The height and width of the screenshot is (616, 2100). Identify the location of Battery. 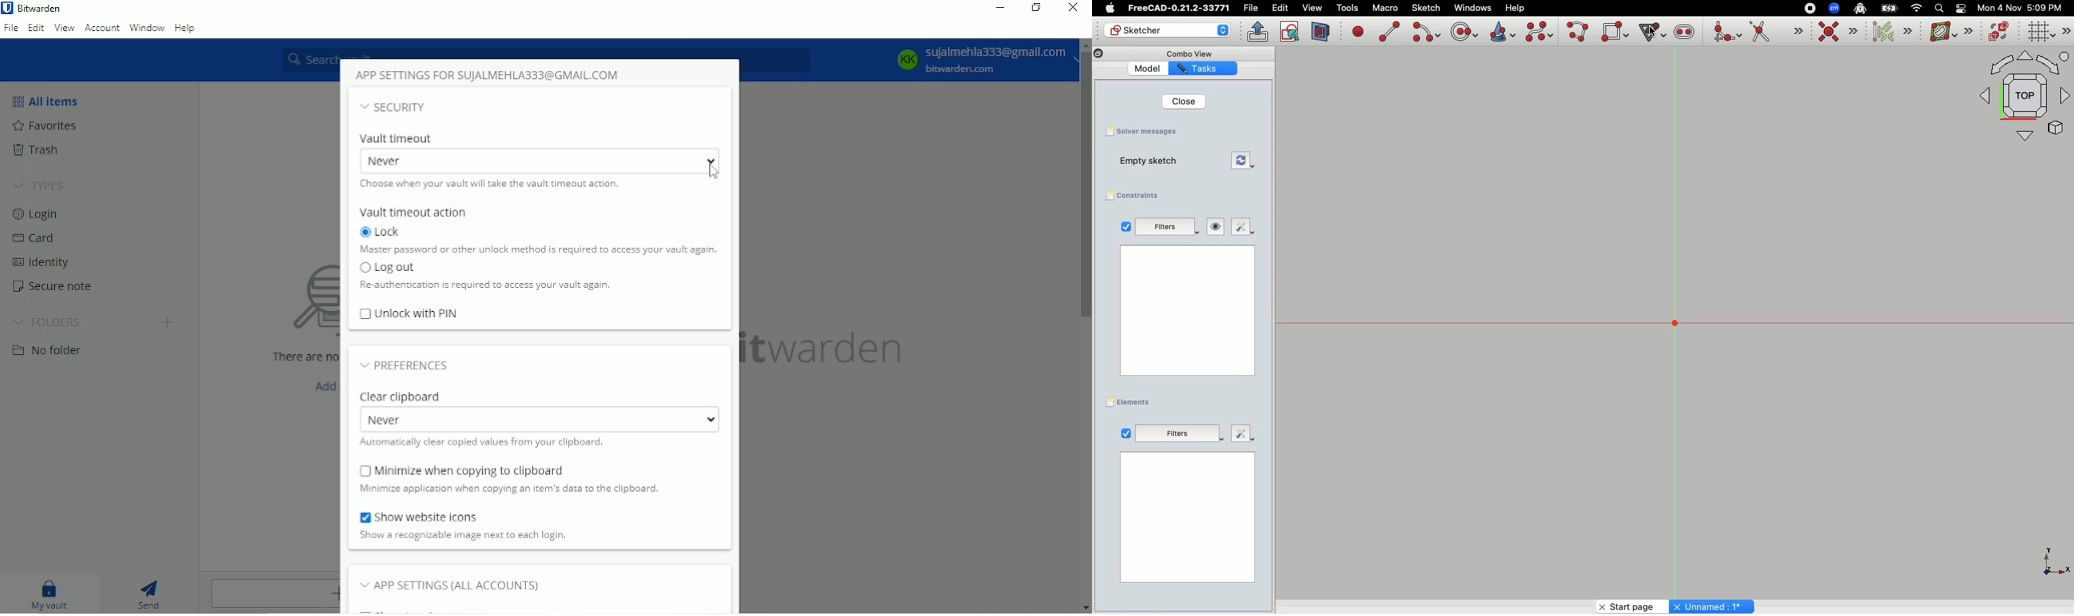
(1890, 8).